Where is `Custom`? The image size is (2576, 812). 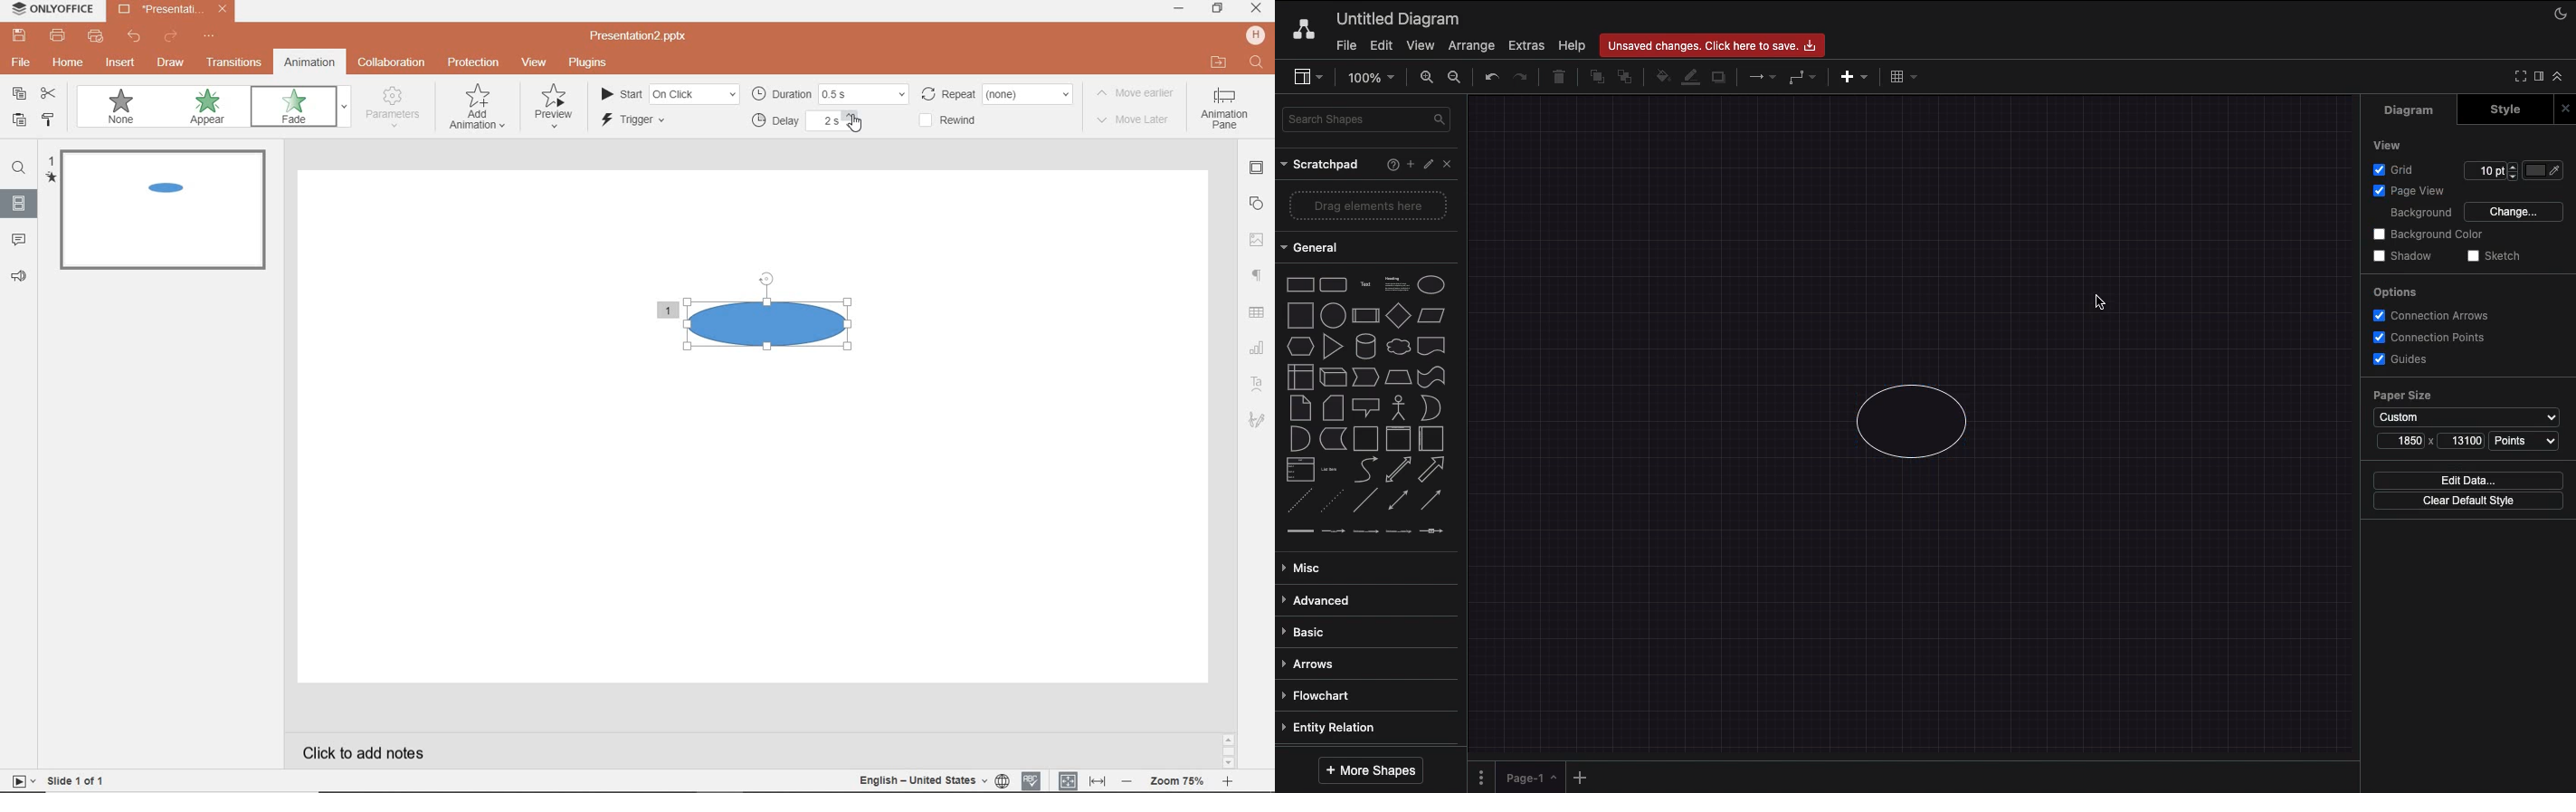
Custom is located at coordinates (2466, 417).